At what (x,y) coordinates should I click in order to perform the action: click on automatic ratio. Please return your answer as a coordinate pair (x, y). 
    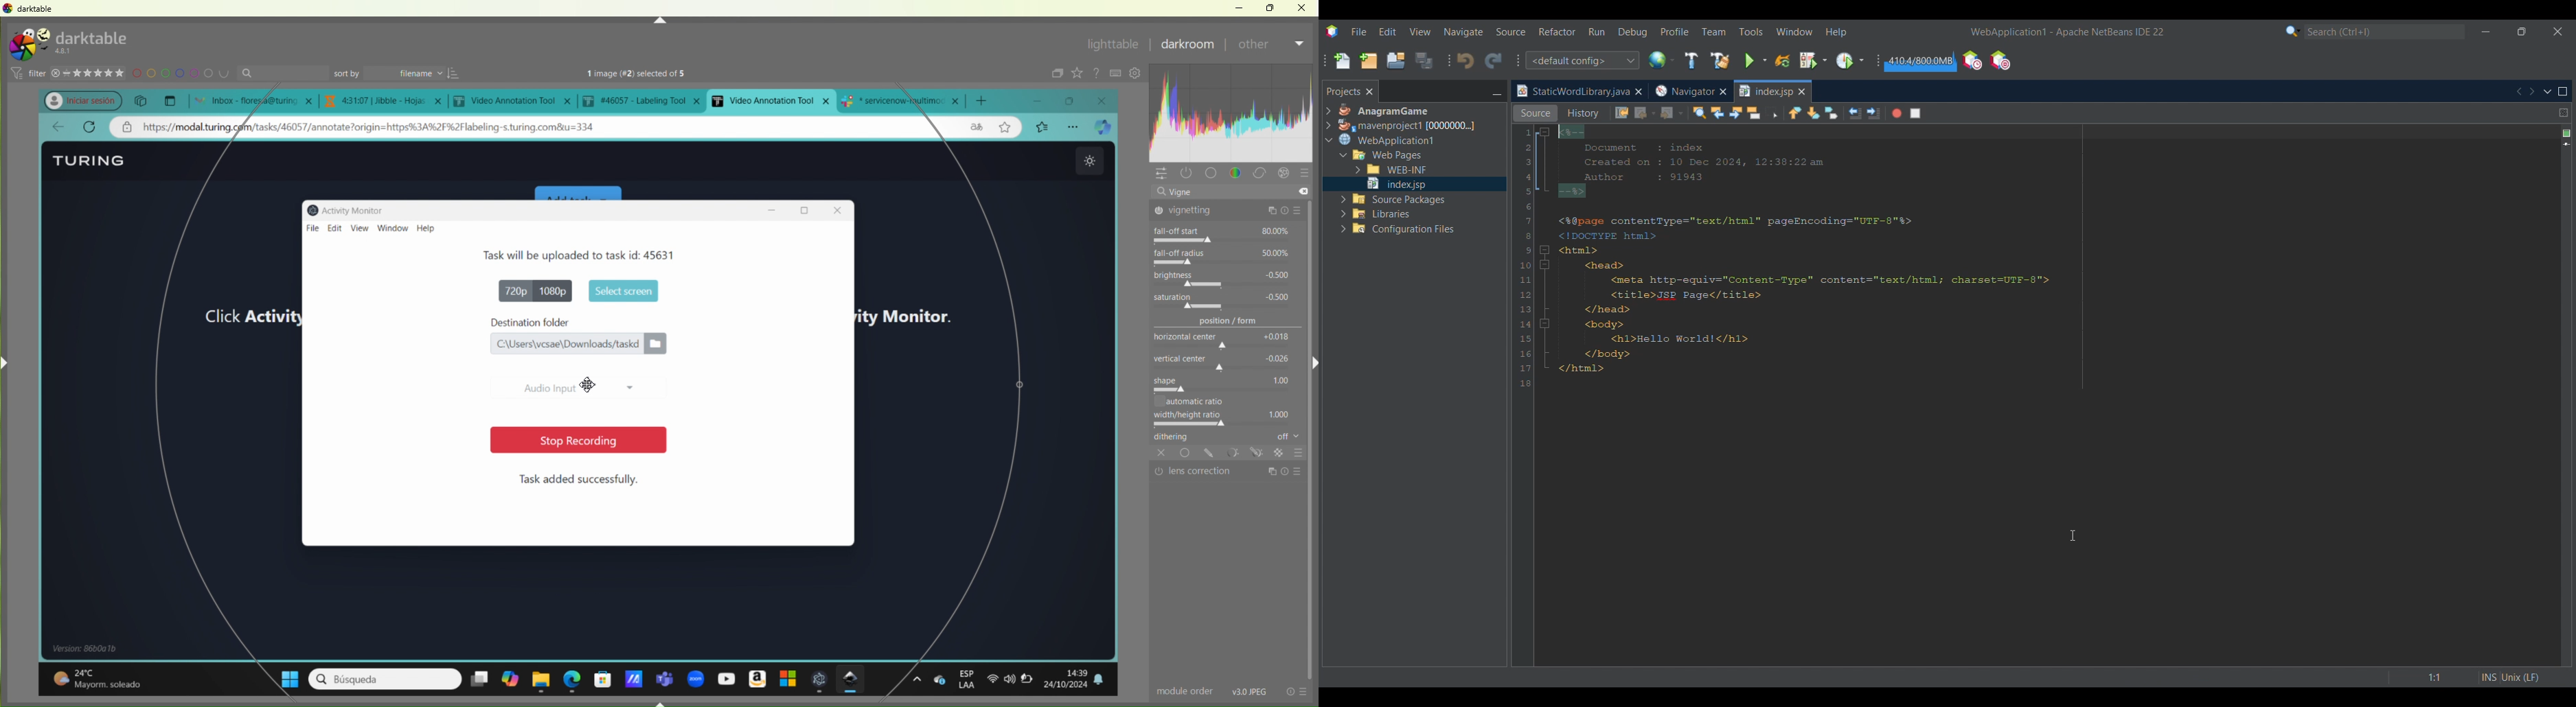
    Looking at the image, I should click on (1216, 401).